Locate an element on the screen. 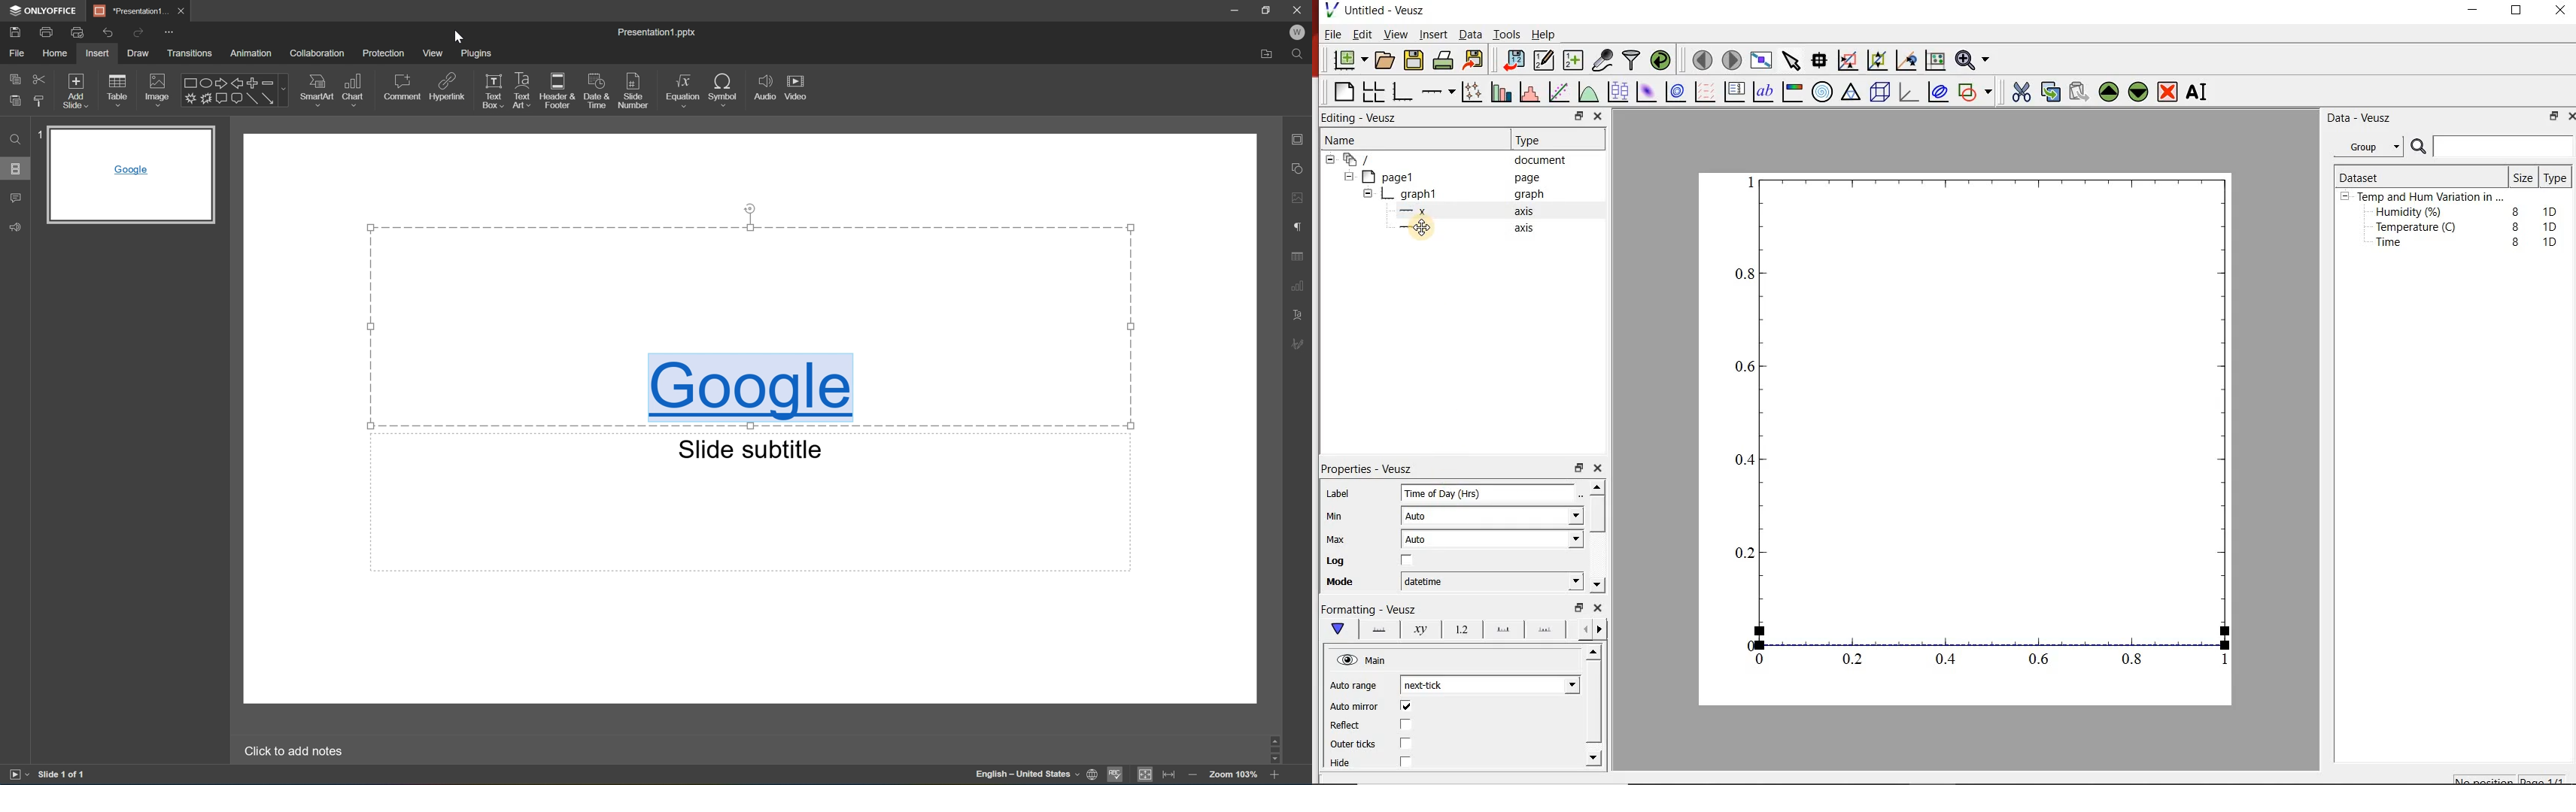  Dataset is located at coordinates (2365, 175).